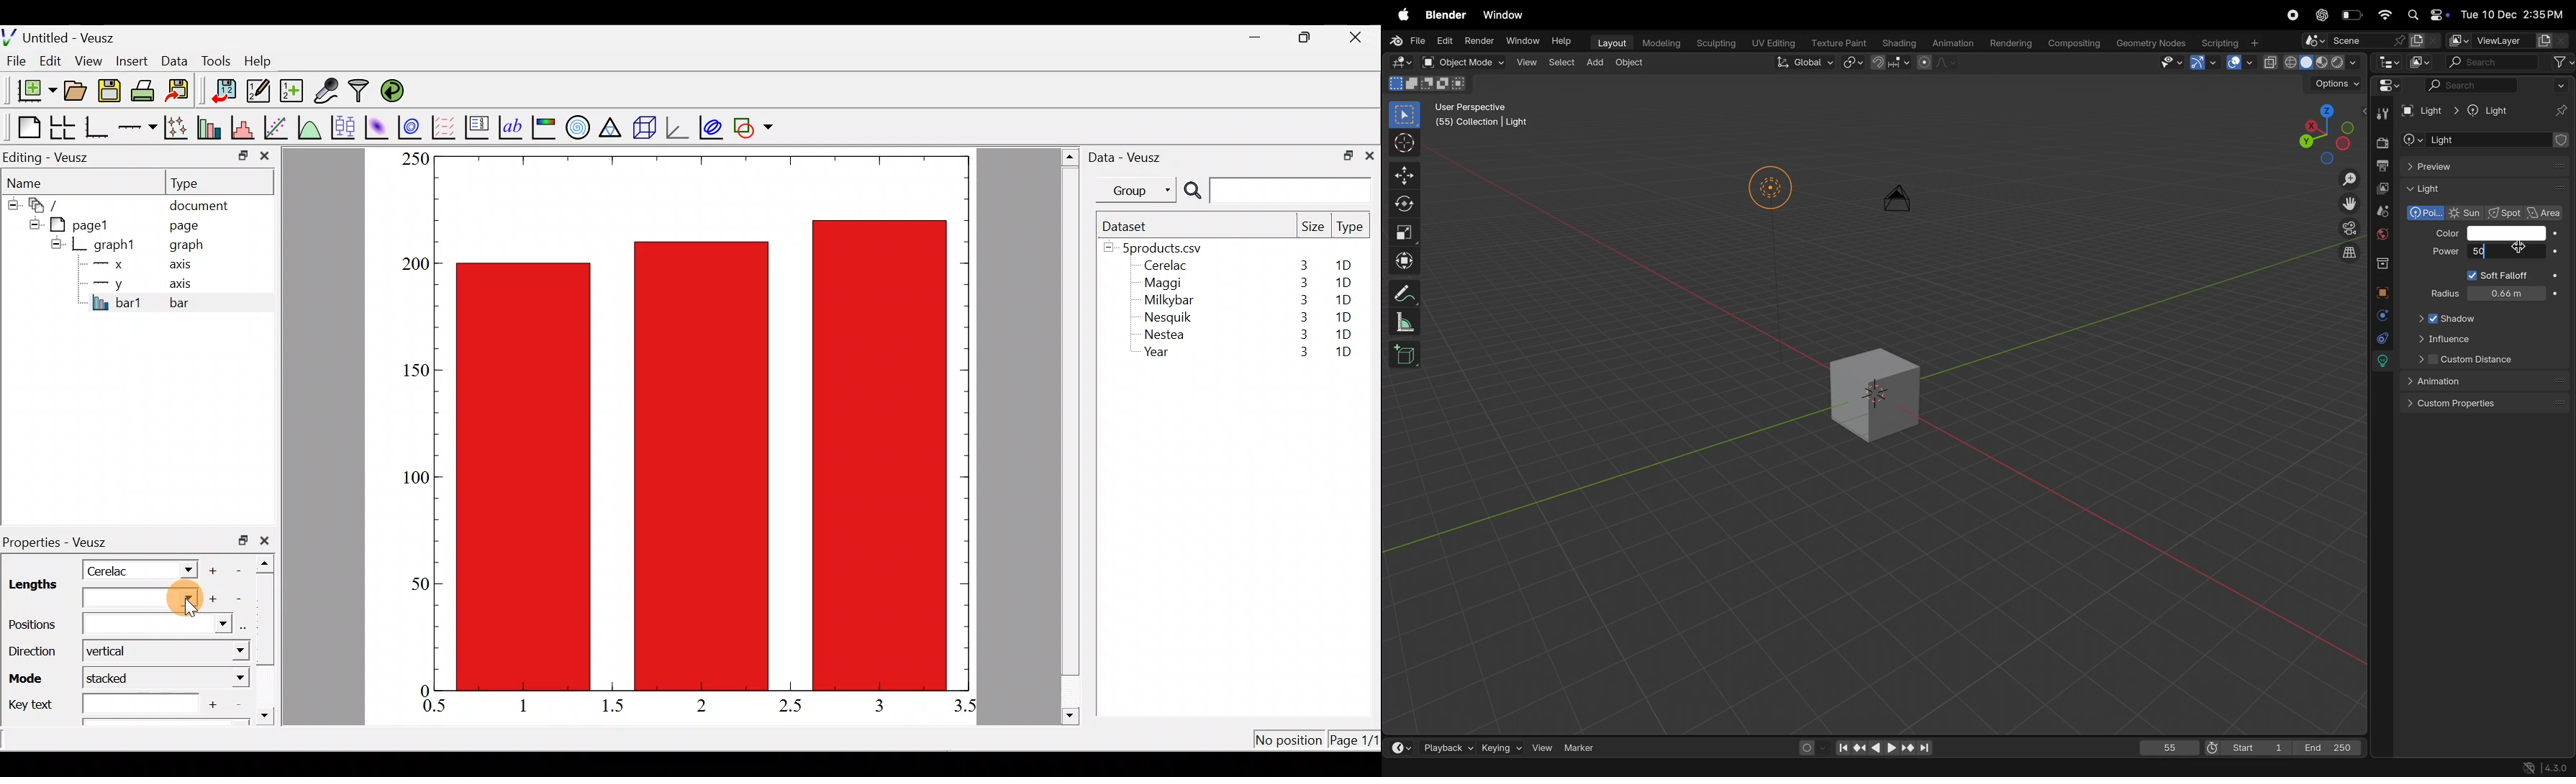 The width and height of the screenshot is (2576, 784). Describe the element at coordinates (1343, 283) in the screenshot. I see `1D` at that location.